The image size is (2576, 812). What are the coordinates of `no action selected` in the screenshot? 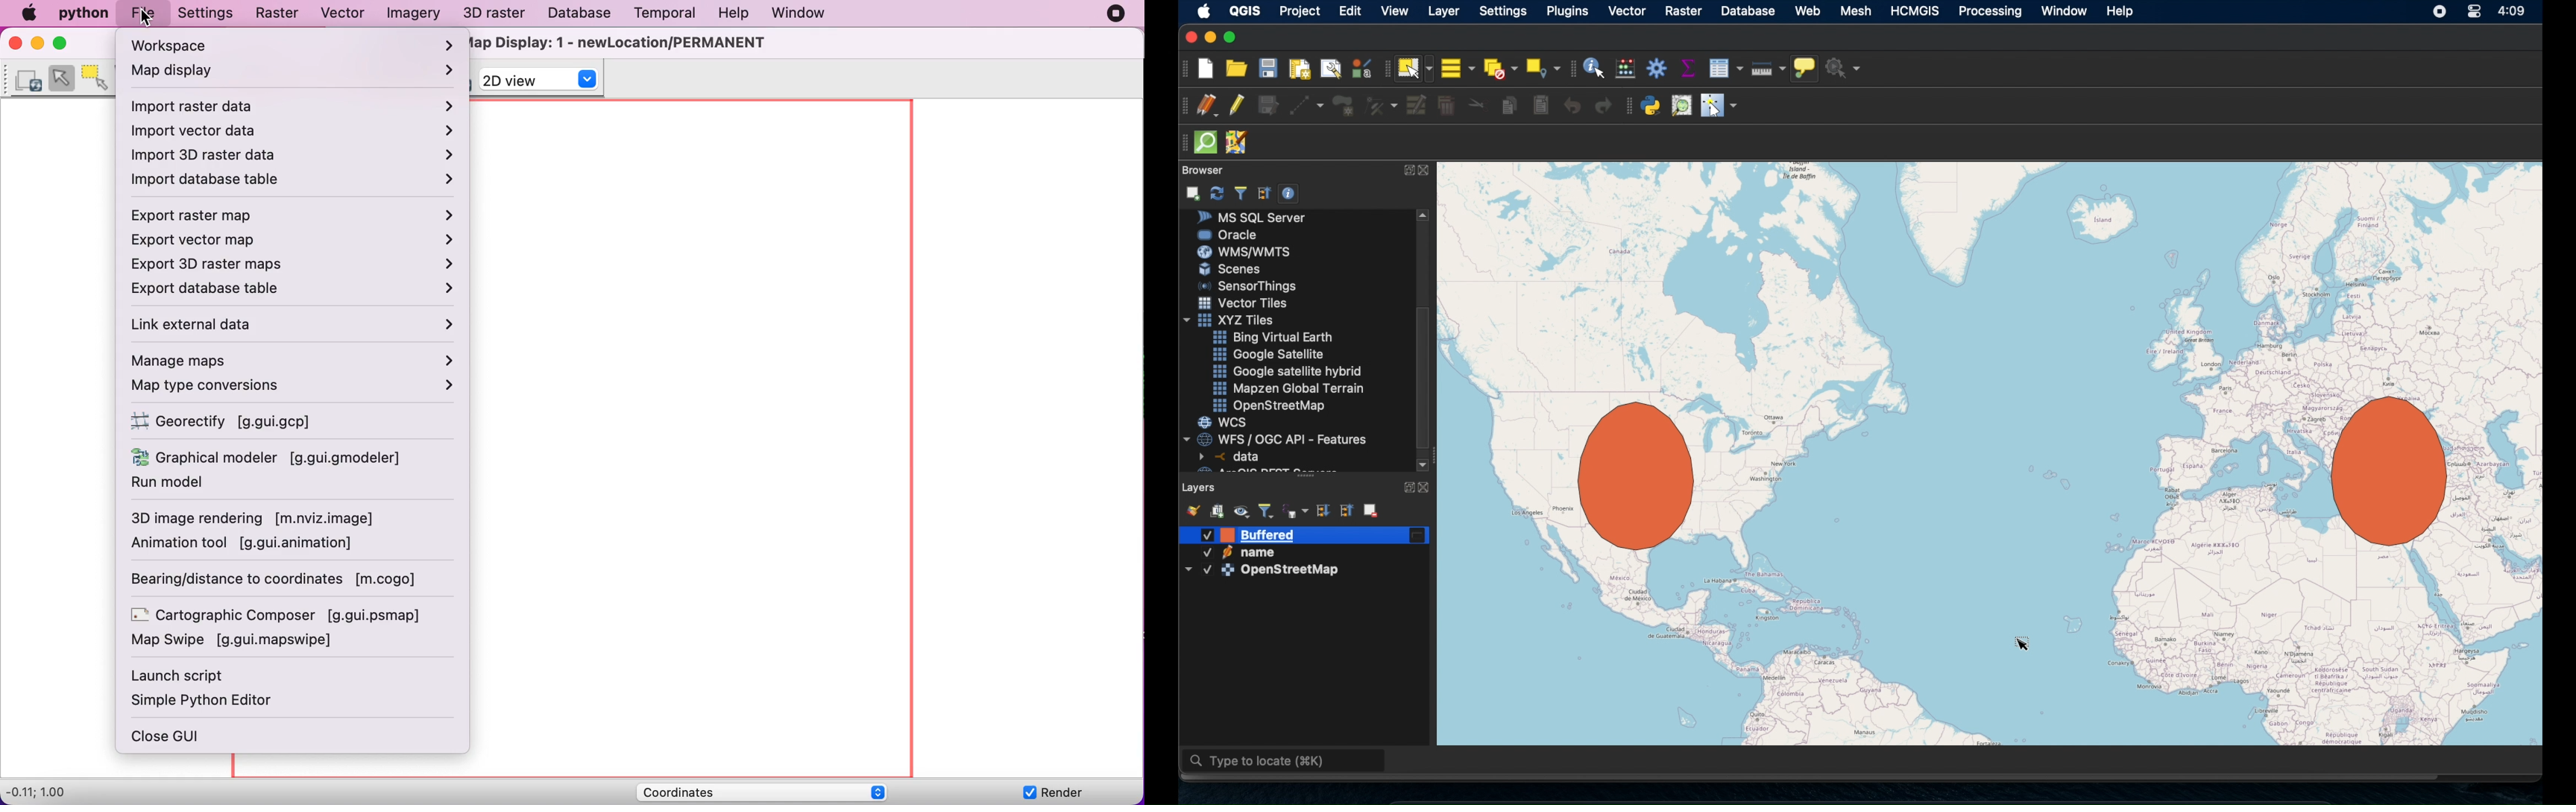 It's located at (1846, 69).